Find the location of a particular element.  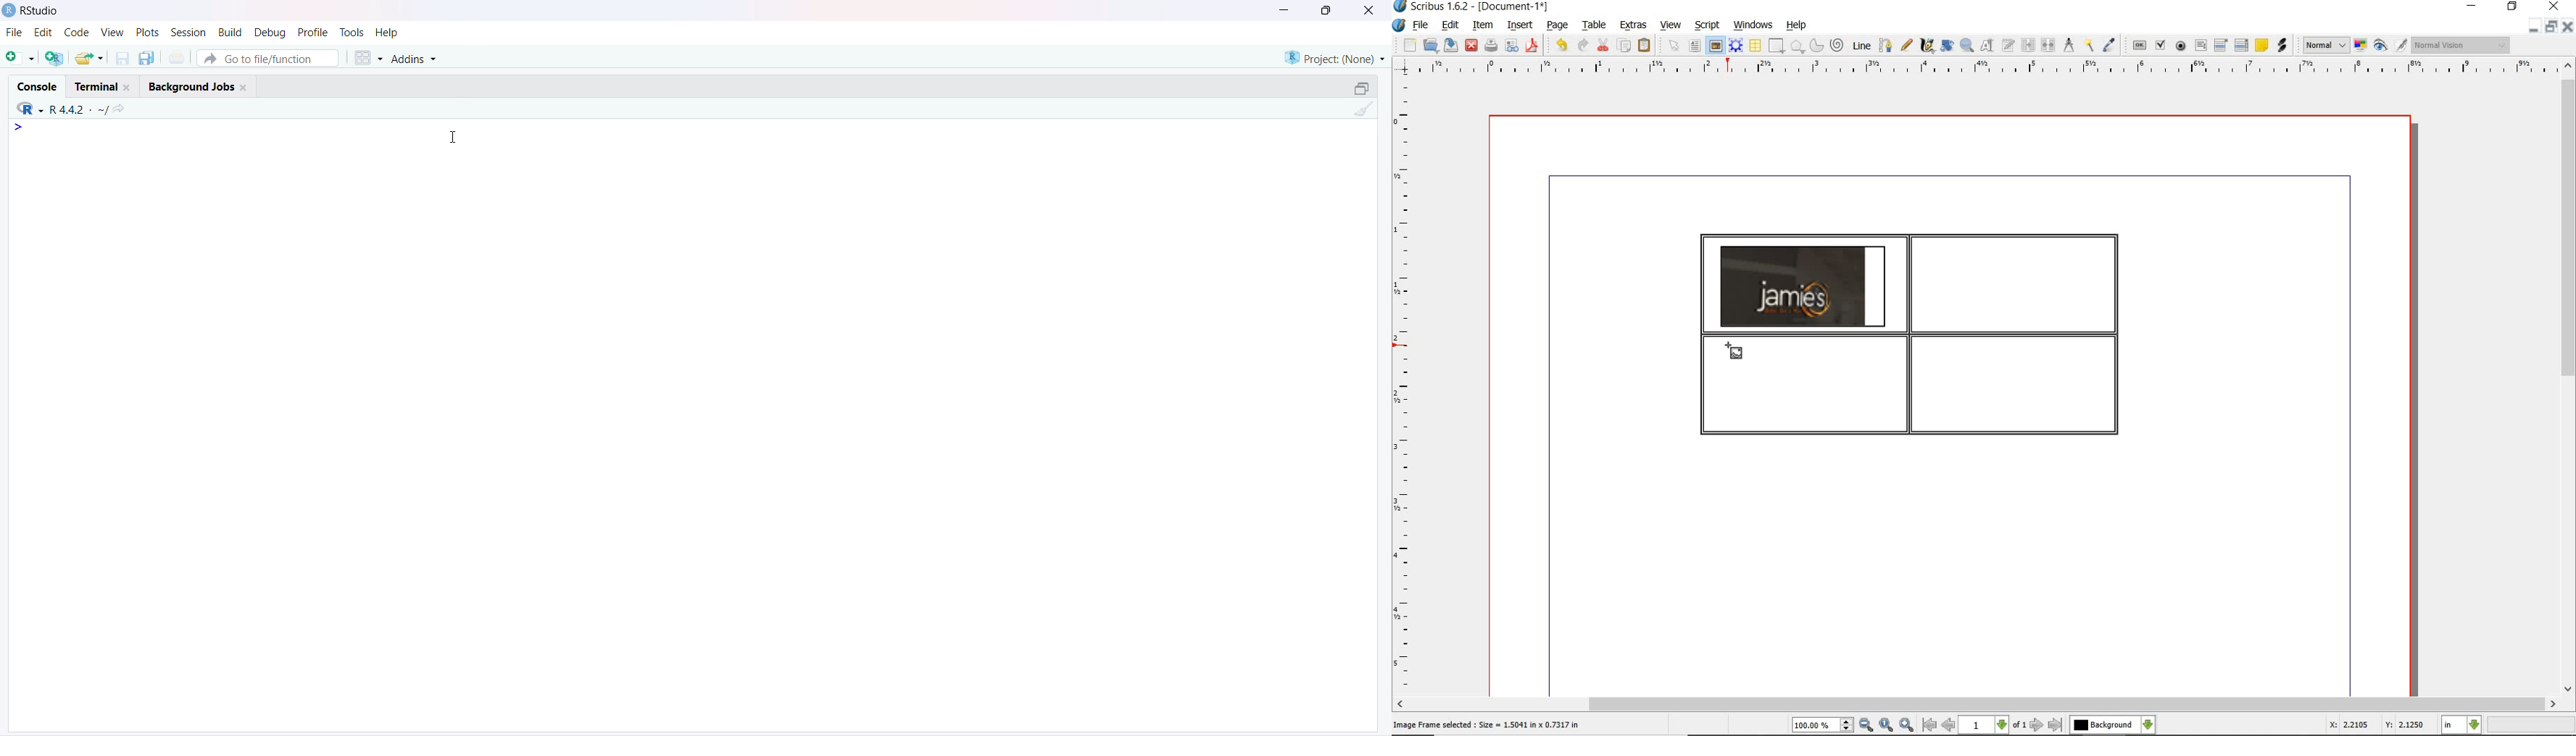

R 4.4.2 is located at coordinates (60, 109).